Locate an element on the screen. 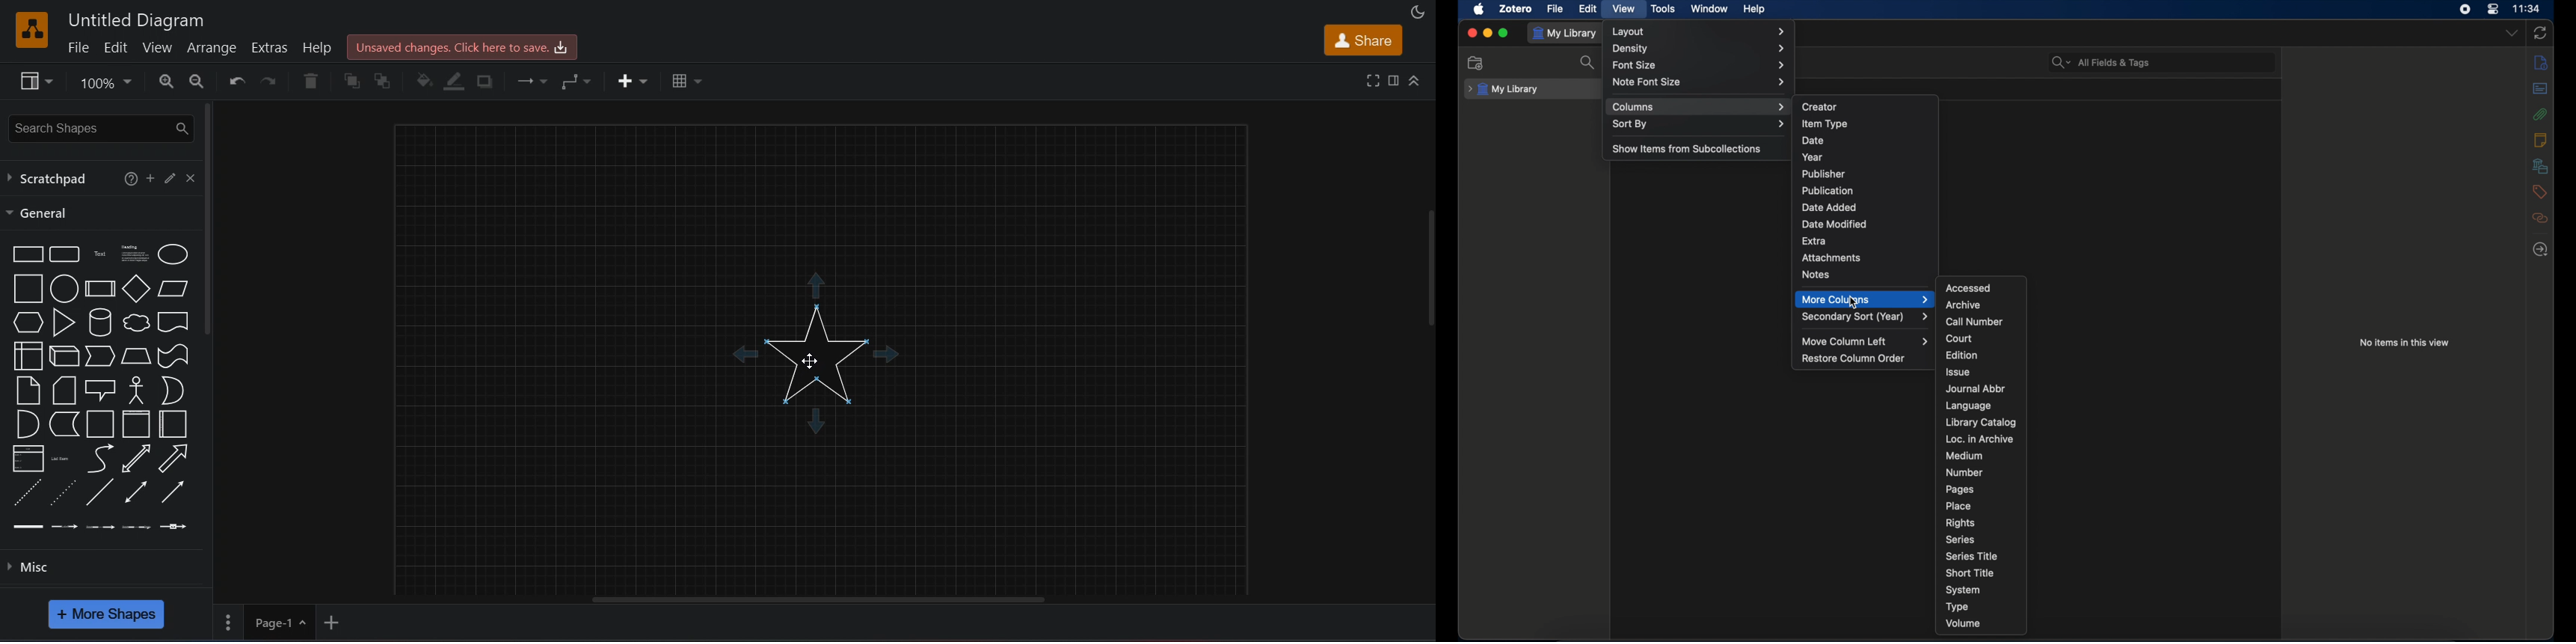 This screenshot has width=2576, height=644. file is located at coordinates (1554, 10).